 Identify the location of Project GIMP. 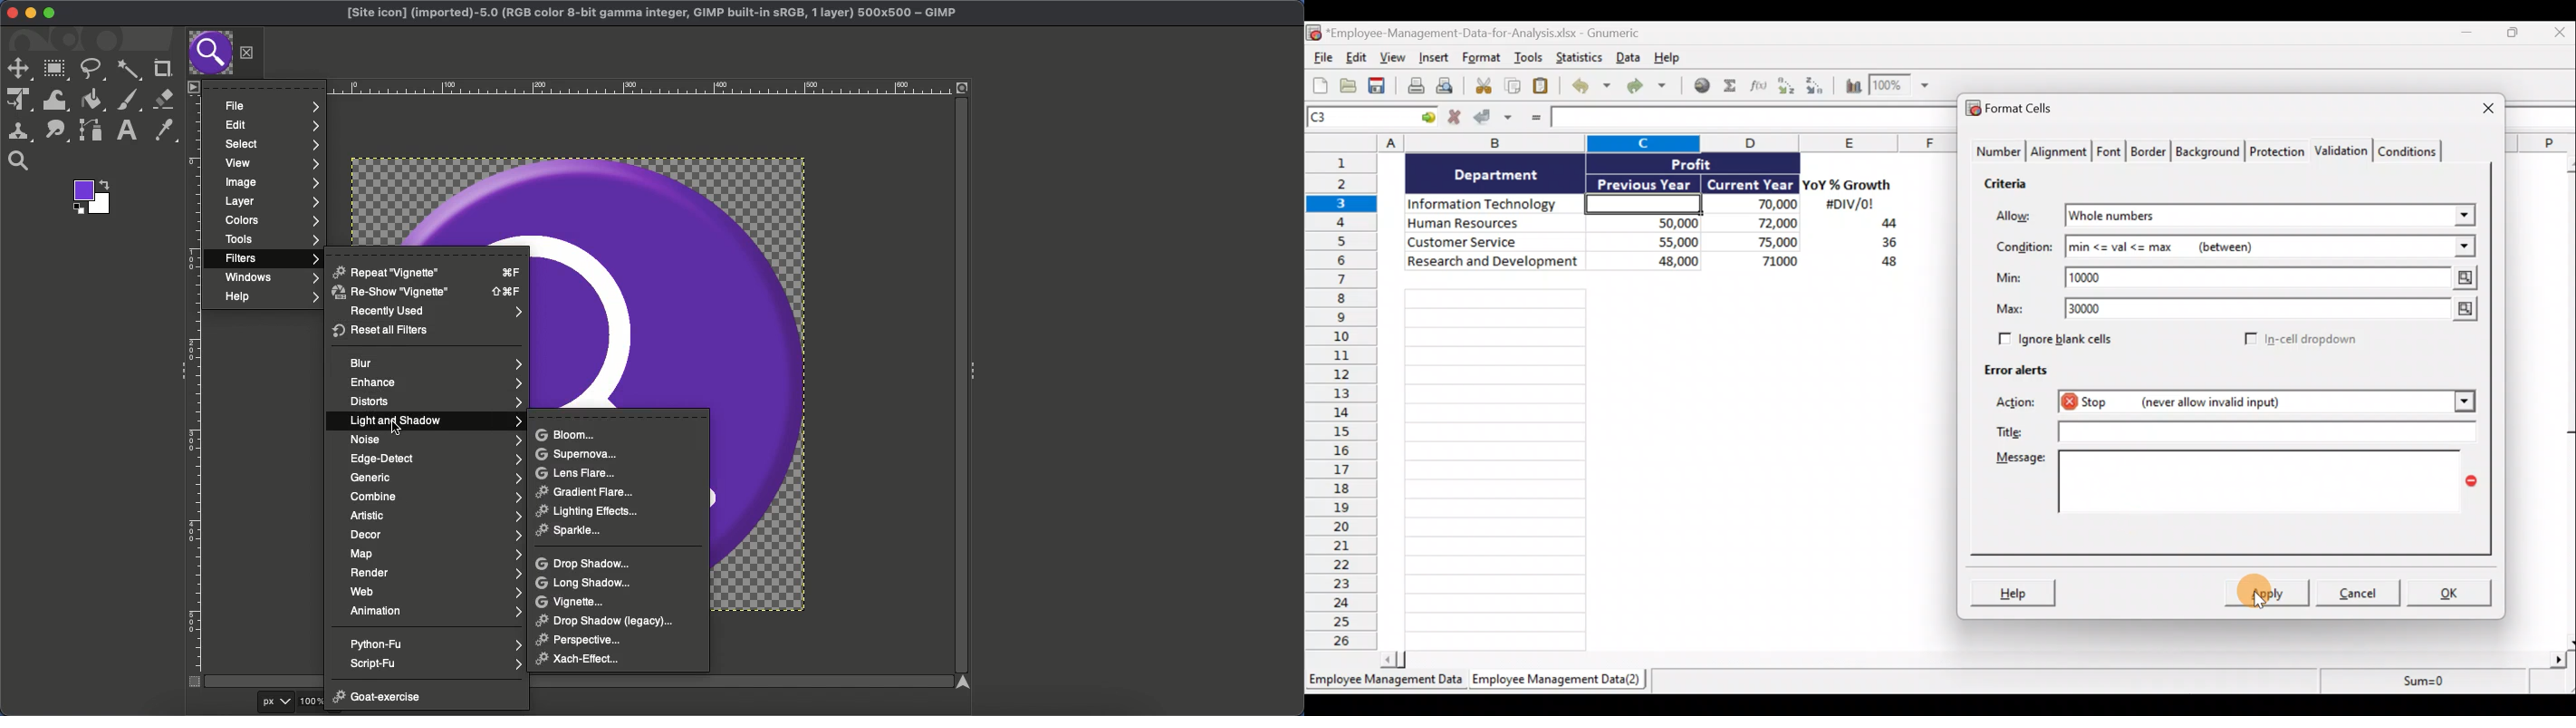
(652, 14).